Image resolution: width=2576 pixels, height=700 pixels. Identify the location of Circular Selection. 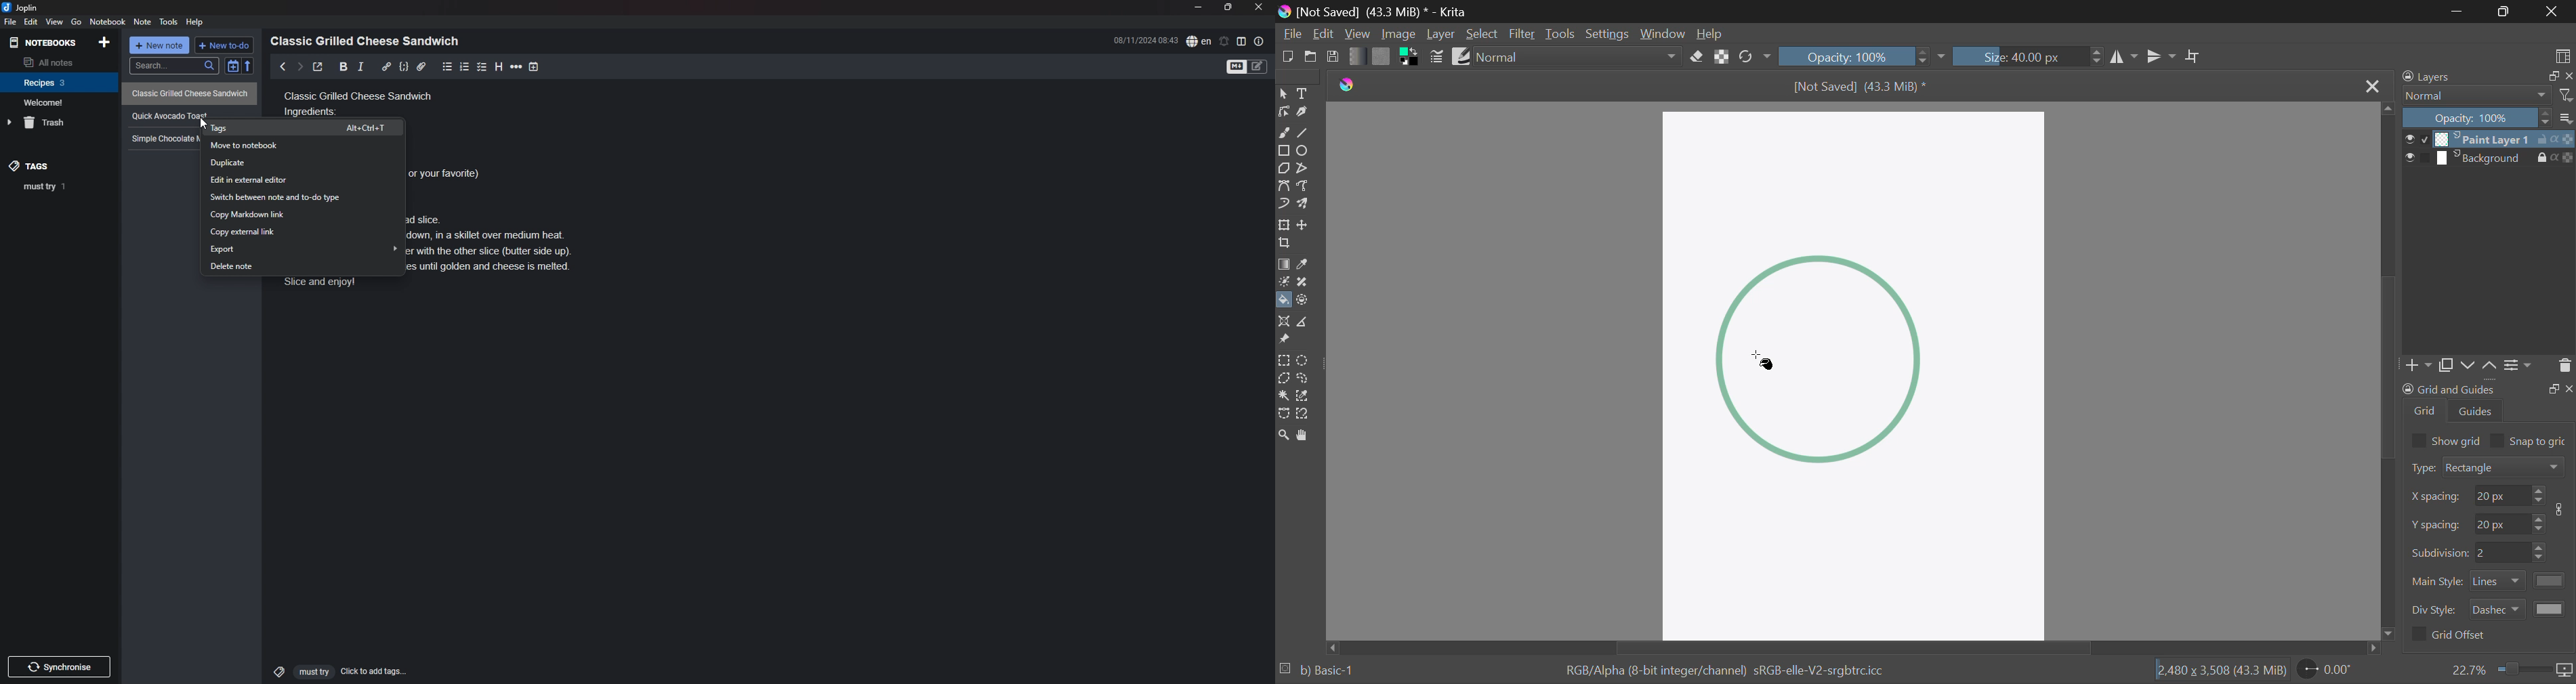
(1304, 360).